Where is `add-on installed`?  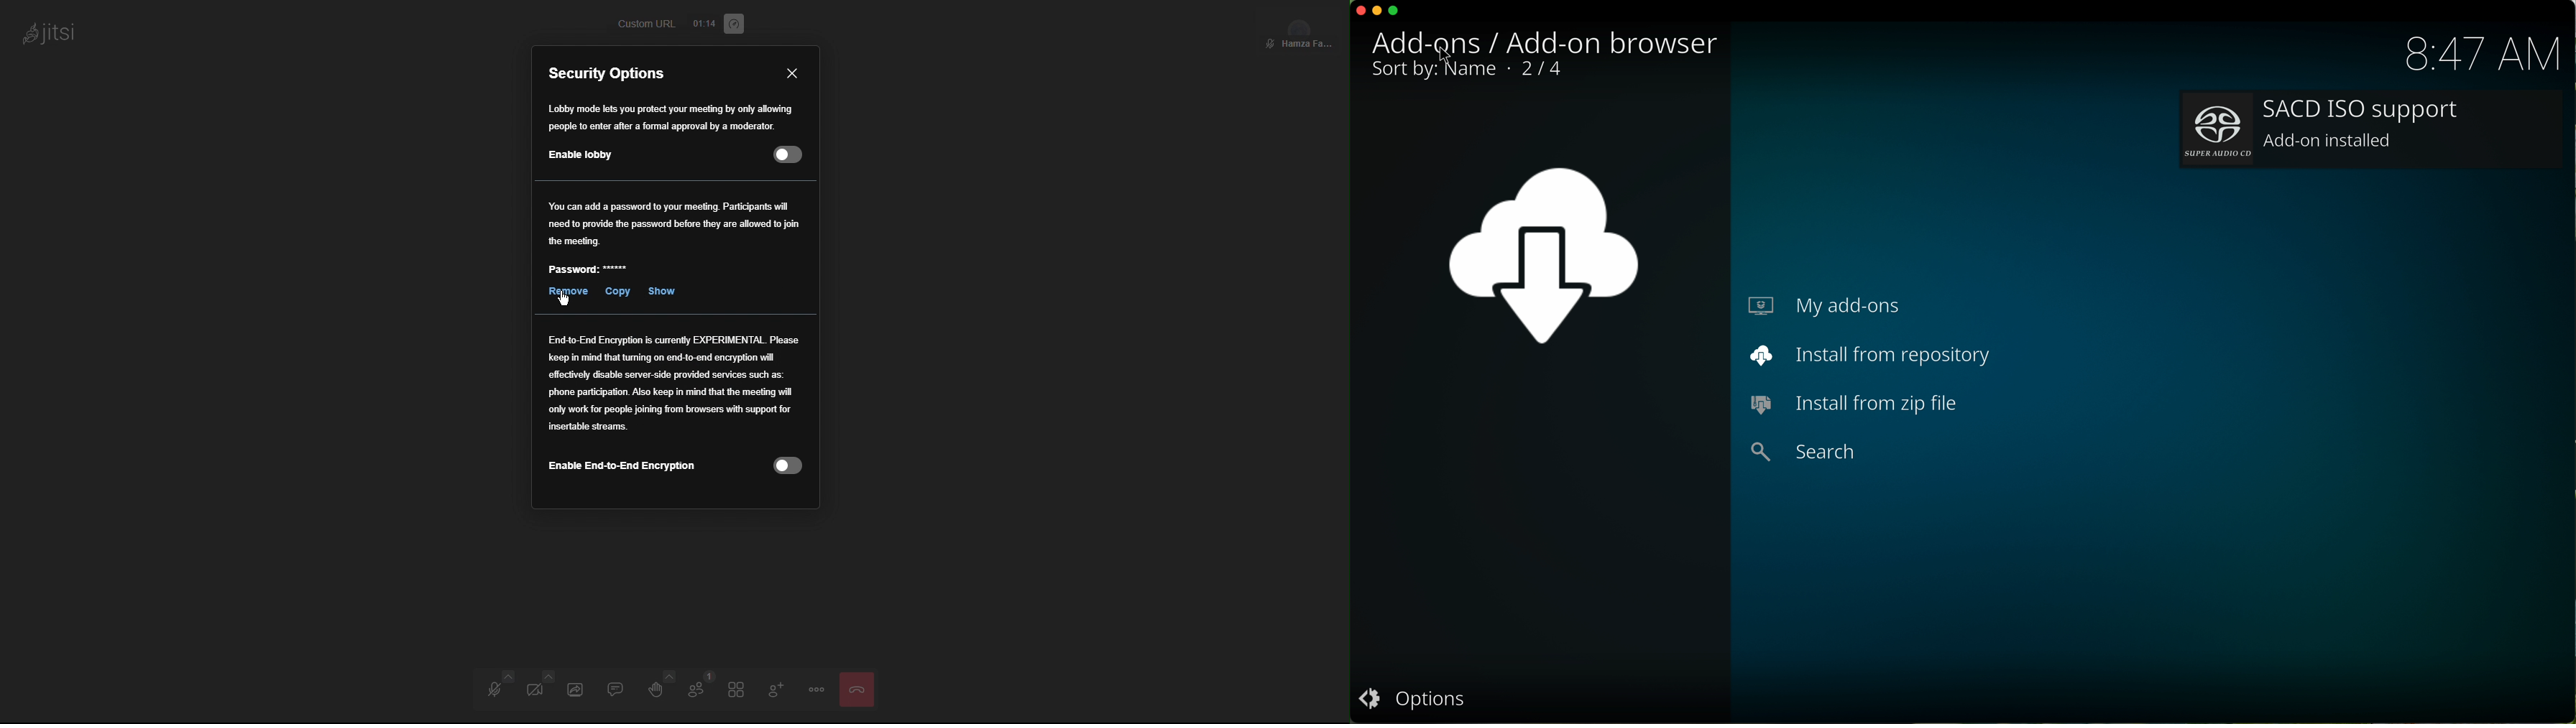
add-on installed is located at coordinates (2377, 129).